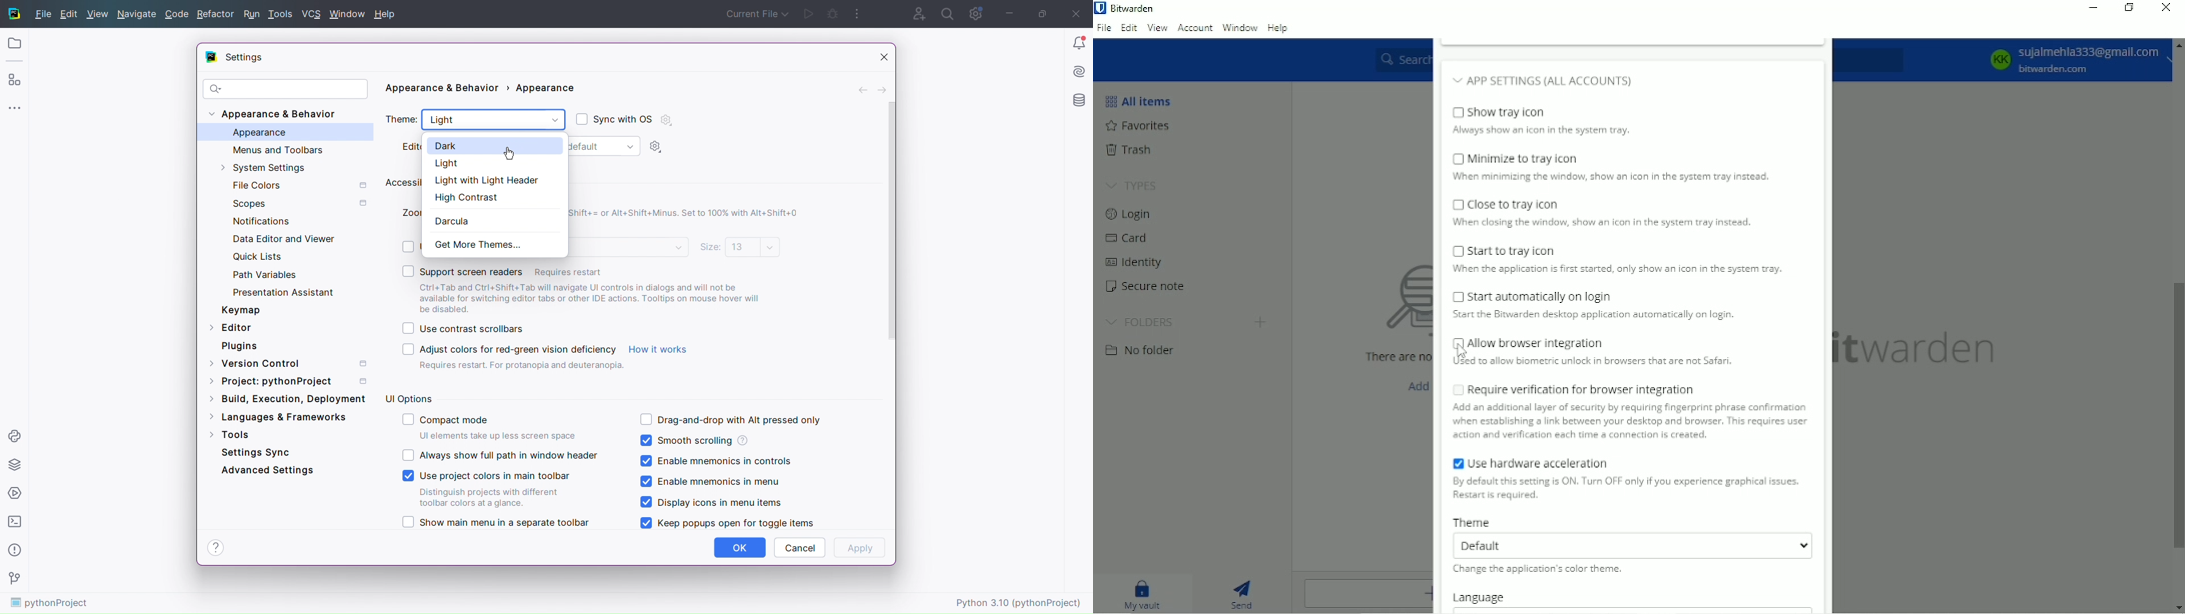 The width and height of the screenshot is (2212, 616). What do you see at coordinates (2076, 59) in the screenshot?
I see `KK sujalmehla333@gmail.com      bitwarden.com` at bounding box center [2076, 59].